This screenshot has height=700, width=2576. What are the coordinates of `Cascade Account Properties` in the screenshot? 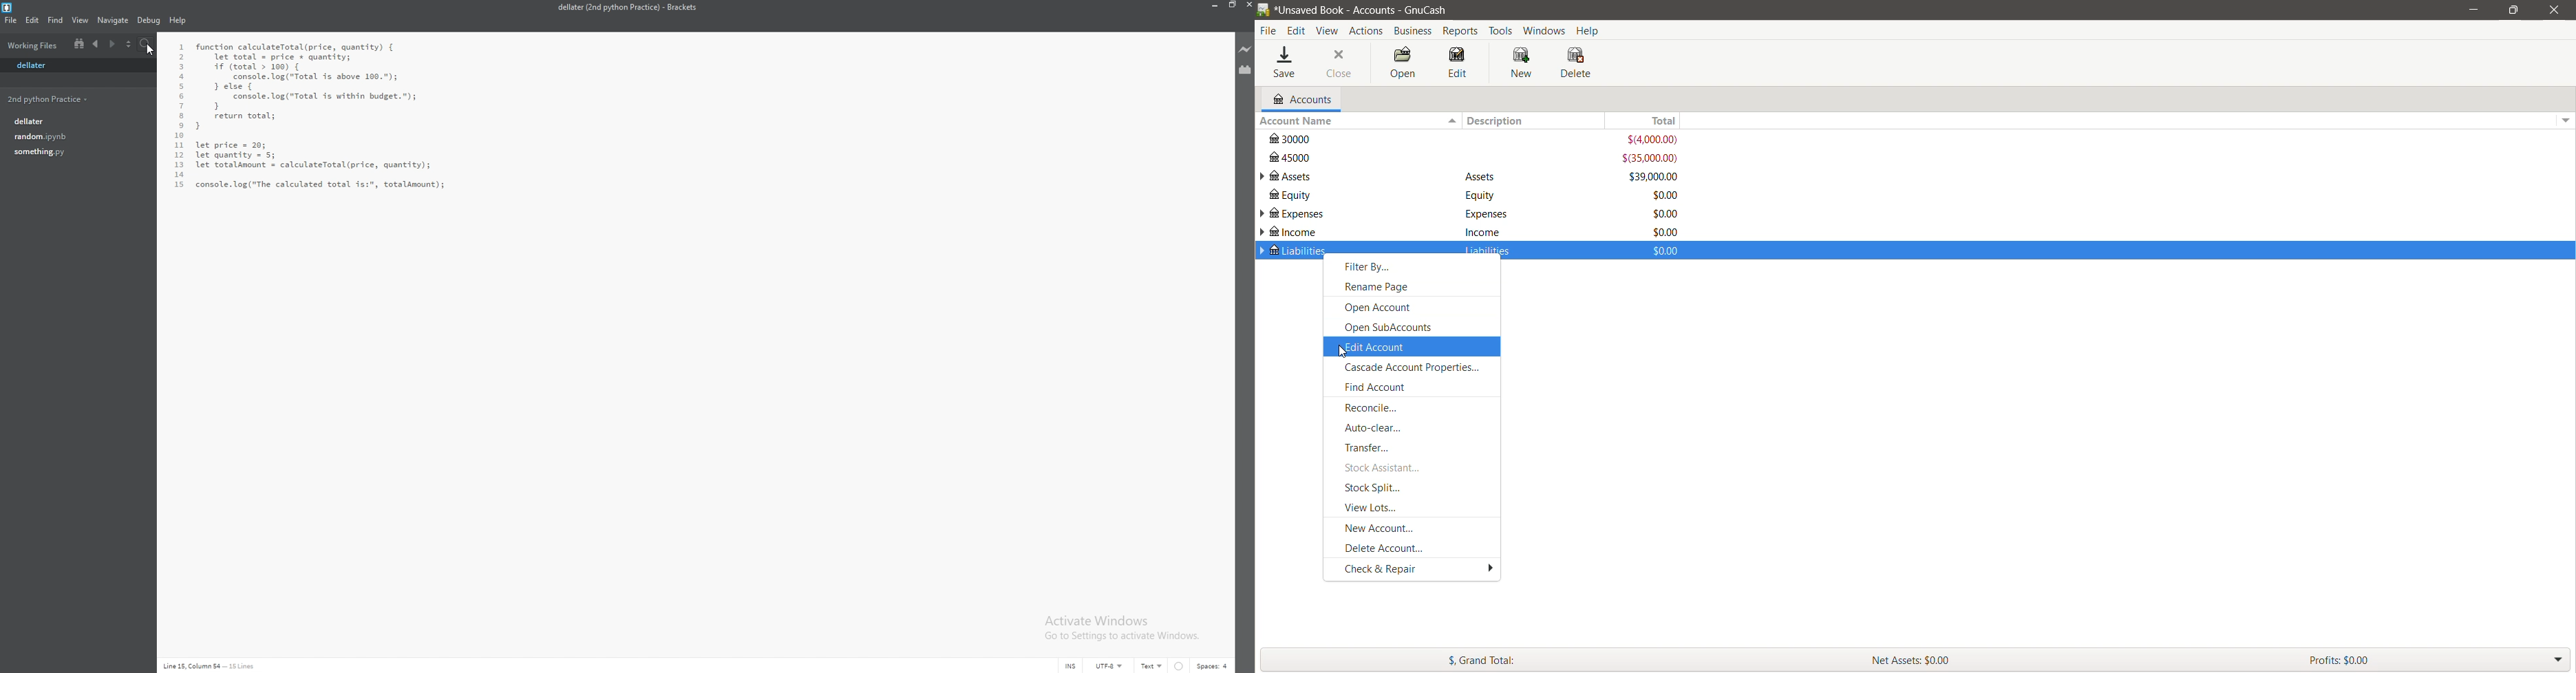 It's located at (1418, 367).